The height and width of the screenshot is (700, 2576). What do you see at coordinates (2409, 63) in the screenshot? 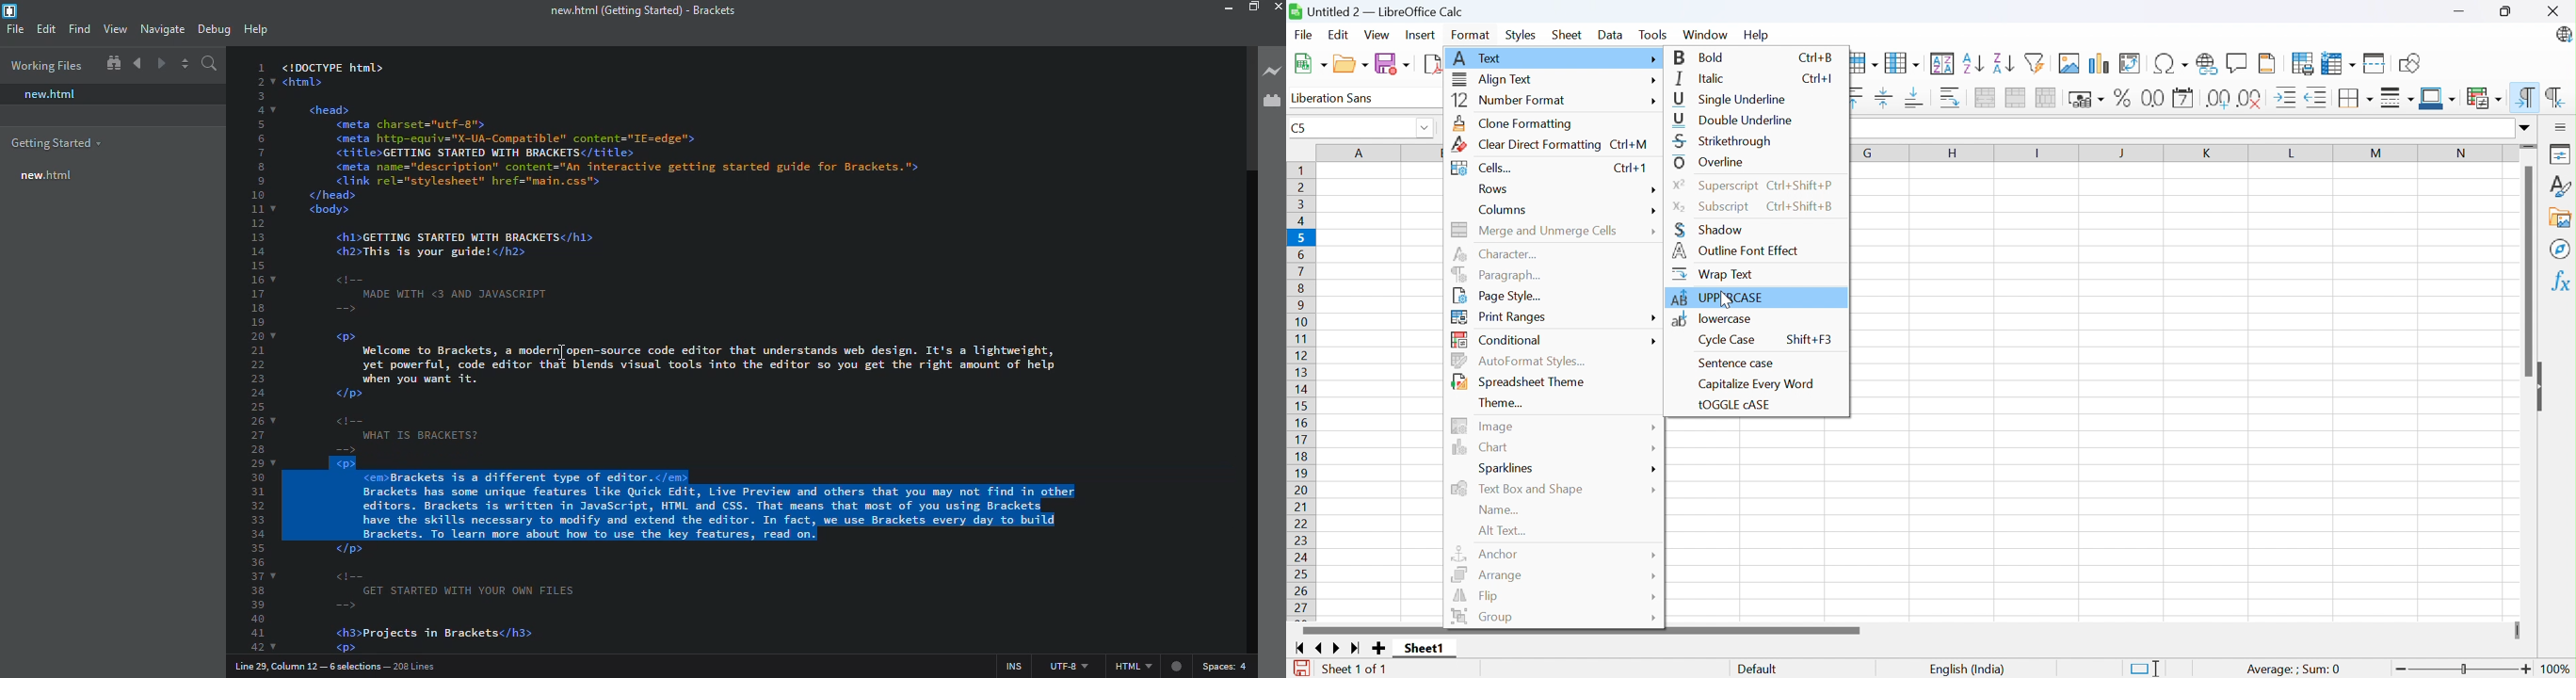
I see `Show draw functions` at bounding box center [2409, 63].